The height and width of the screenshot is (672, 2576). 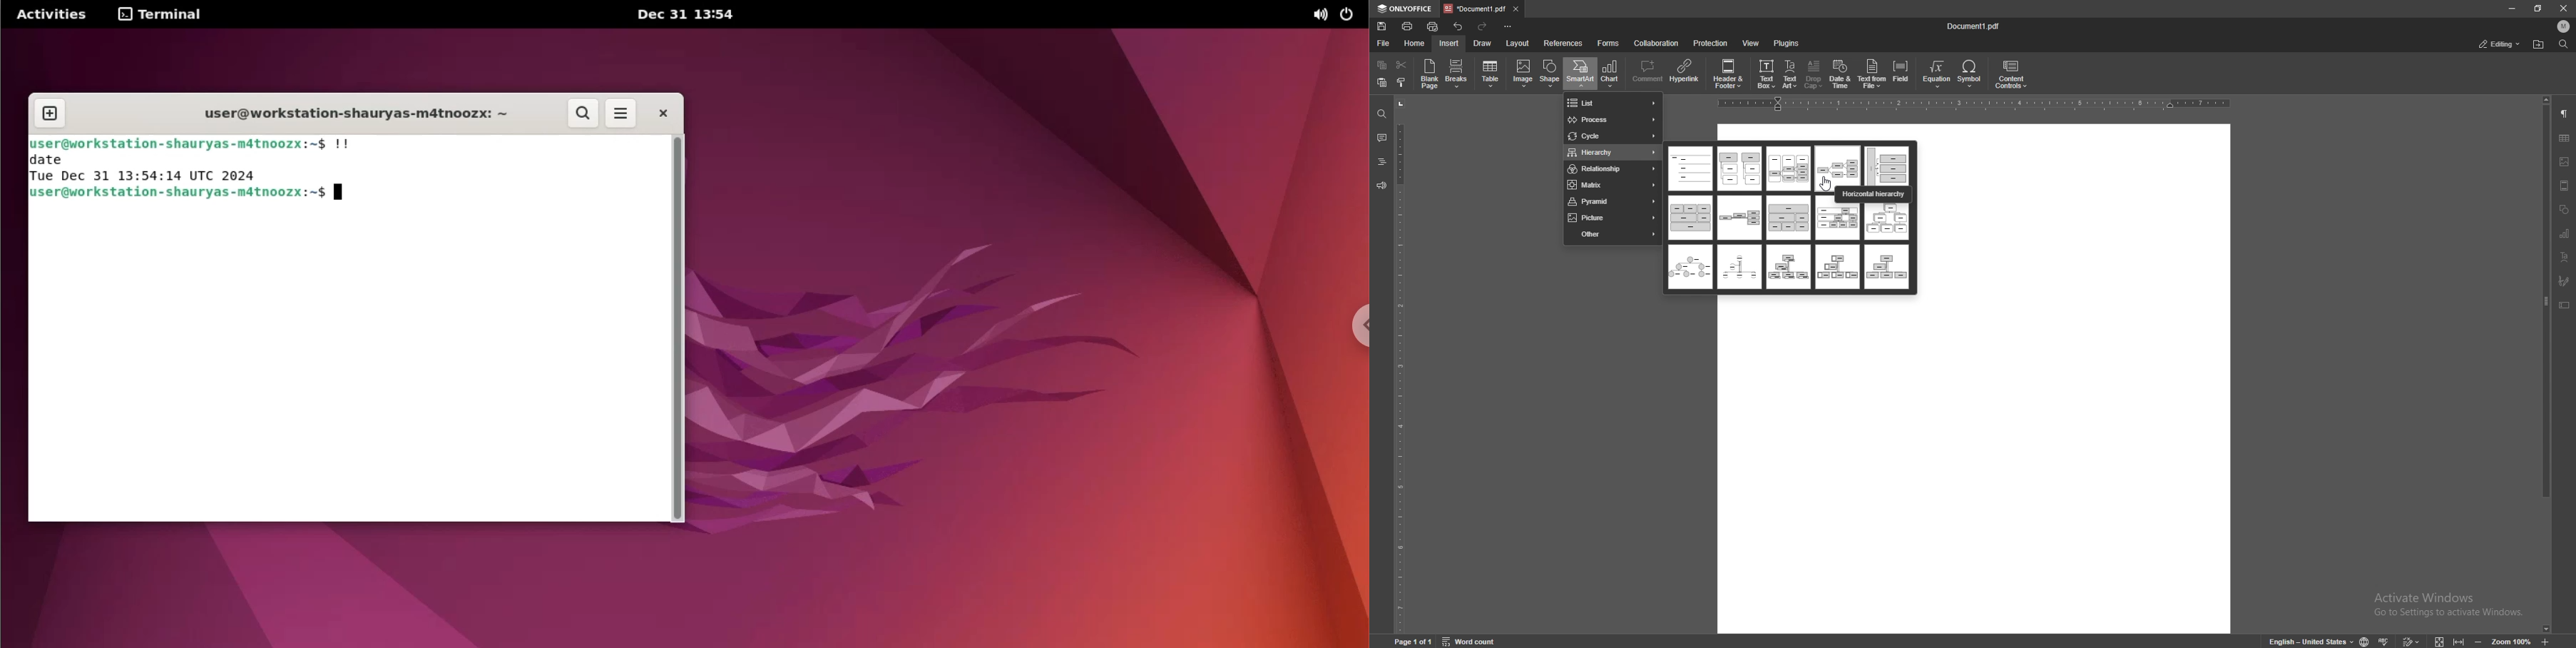 What do you see at coordinates (2011, 74) in the screenshot?
I see `content controls` at bounding box center [2011, 74].